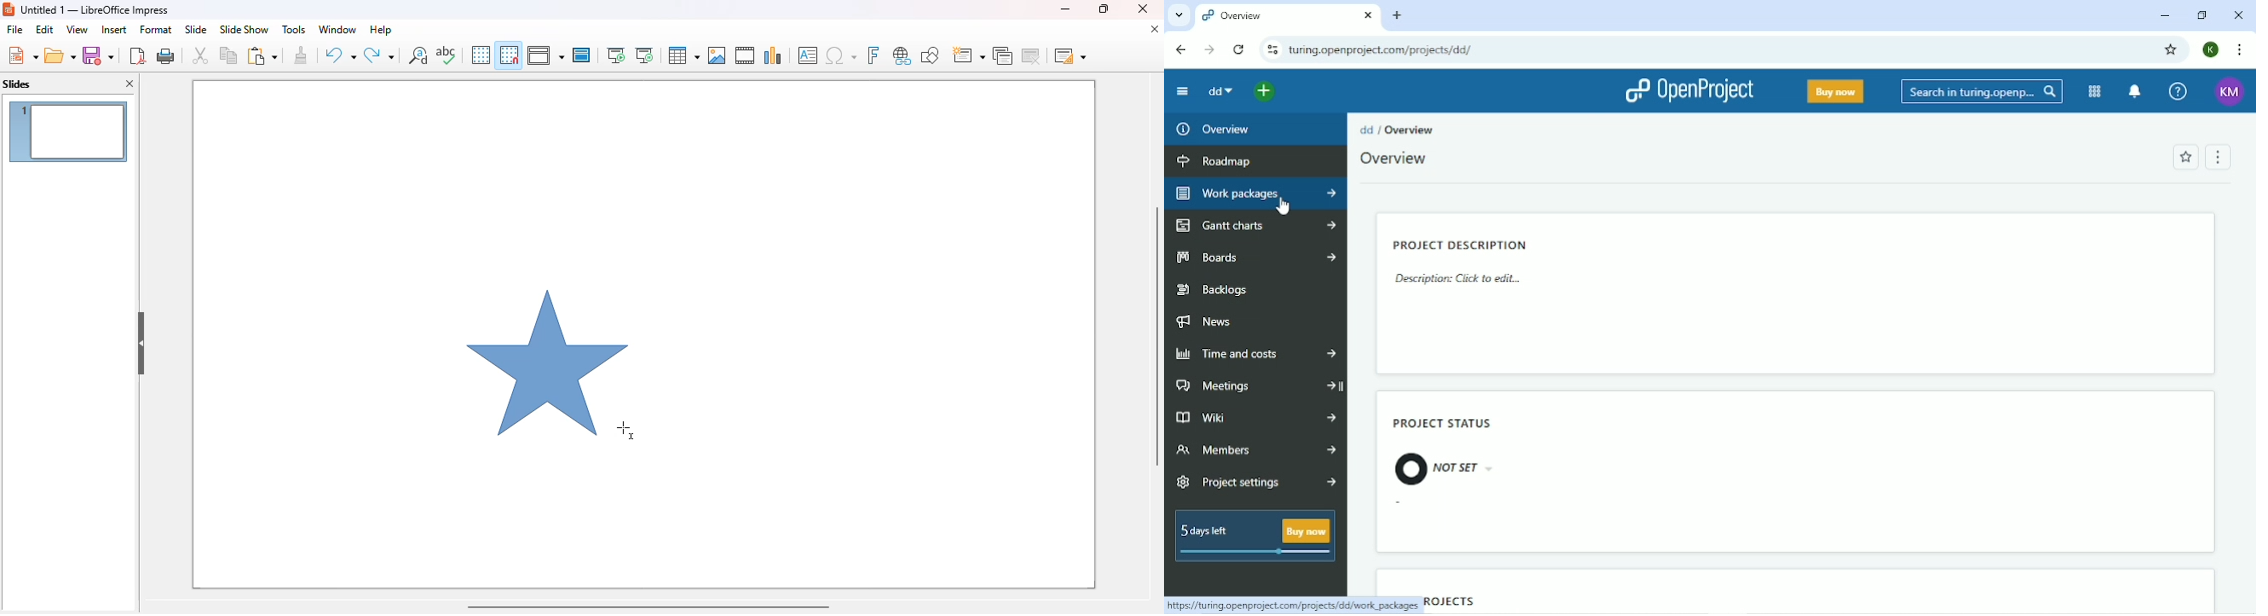  I want to click on Customize and control google chrome, so click(2238, 50).